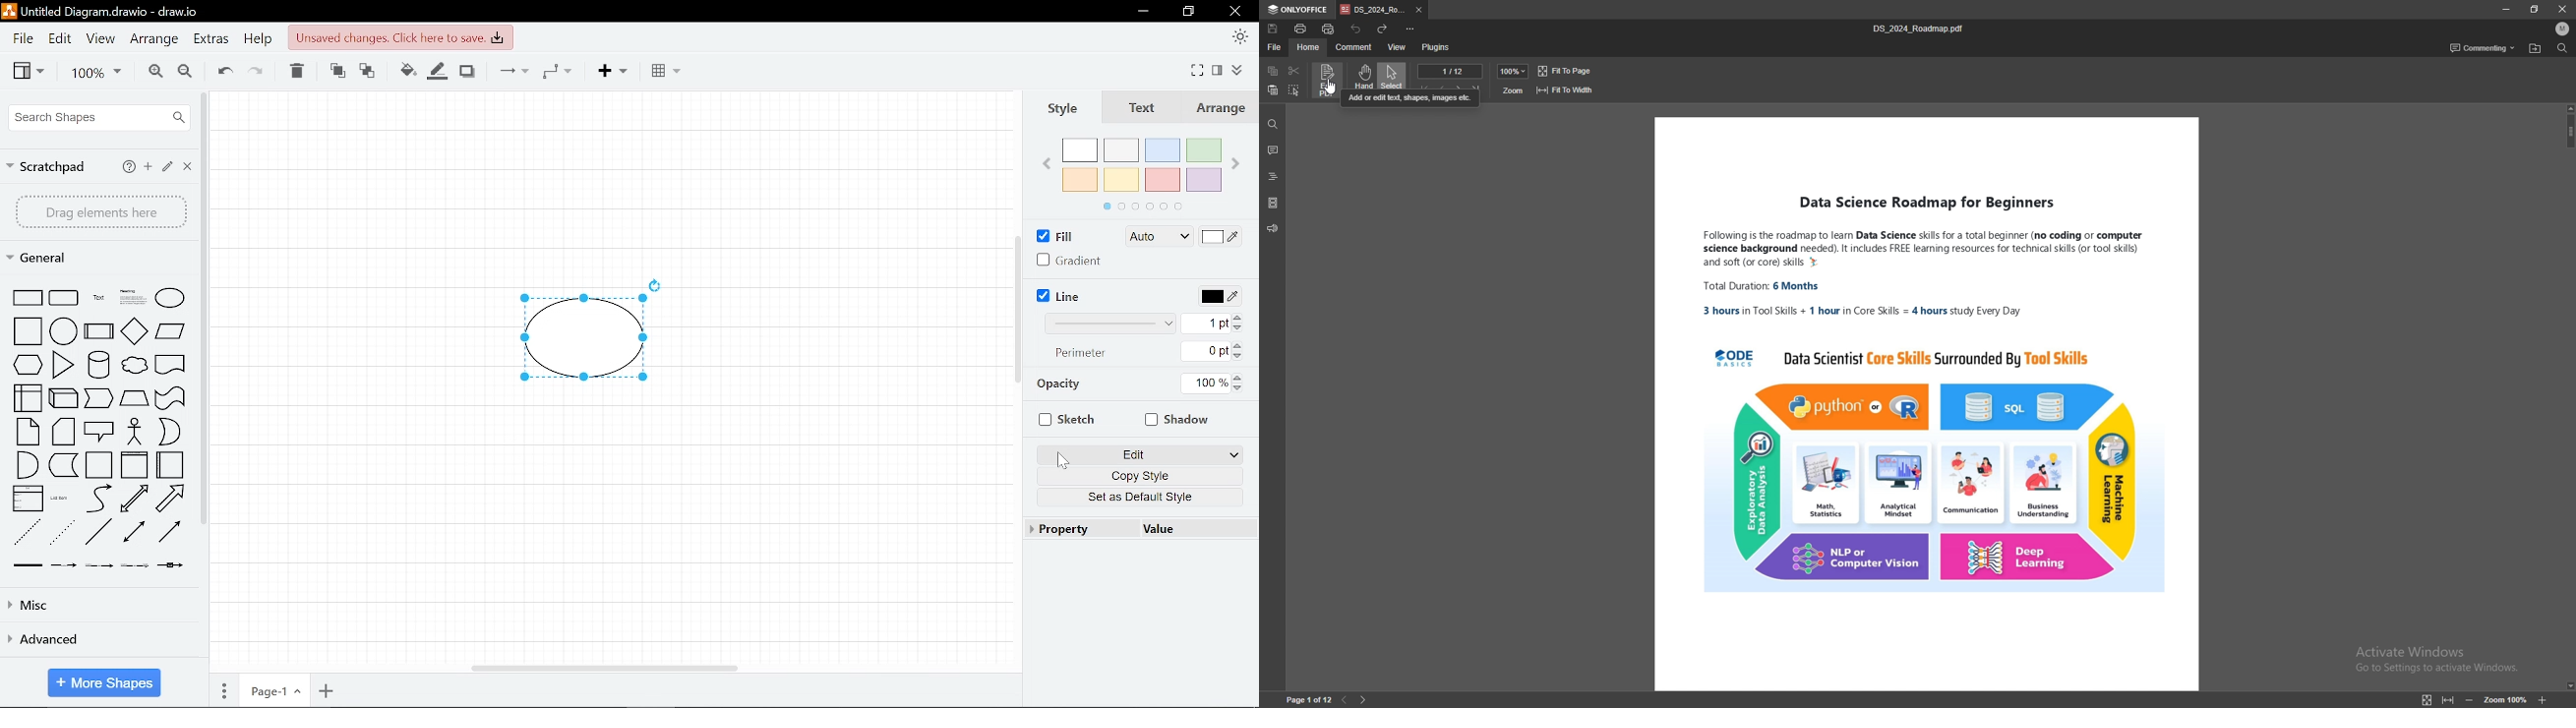 The width and height of the screenshot is (2576, 728). Describe the element at coordinates (595, 327) in the screenshot. I see `Current diagram` at that location.